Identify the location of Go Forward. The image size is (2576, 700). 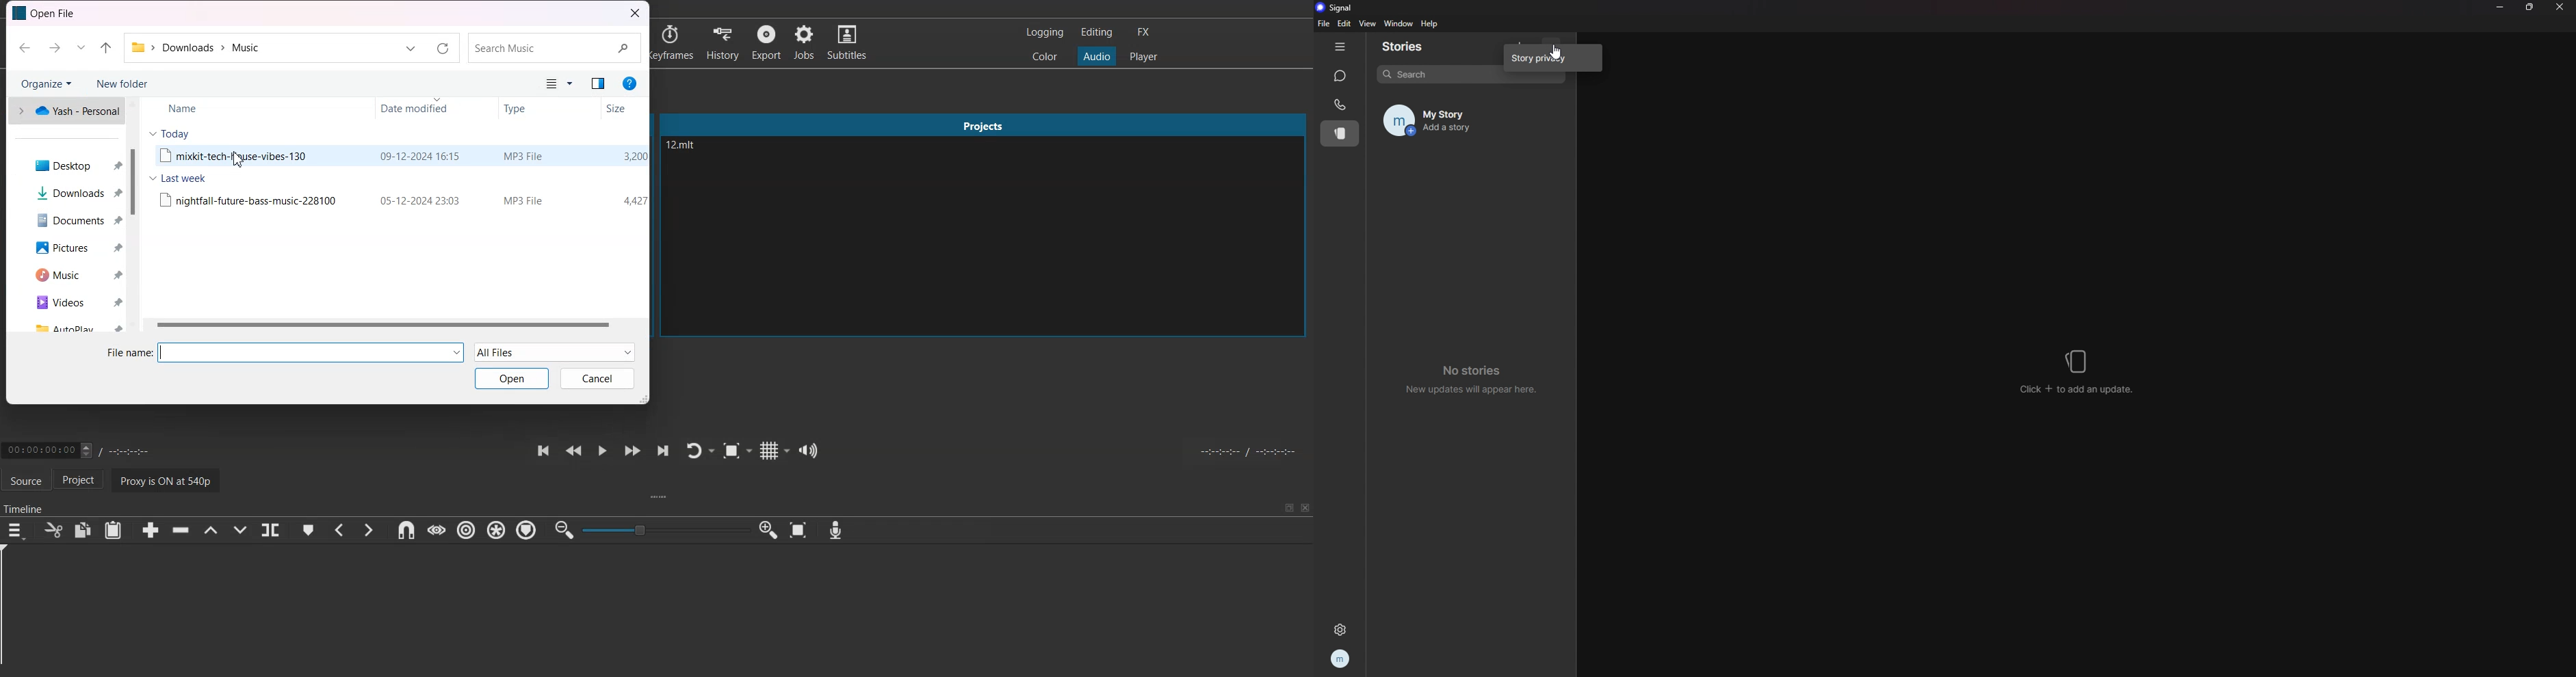
(53, 48).